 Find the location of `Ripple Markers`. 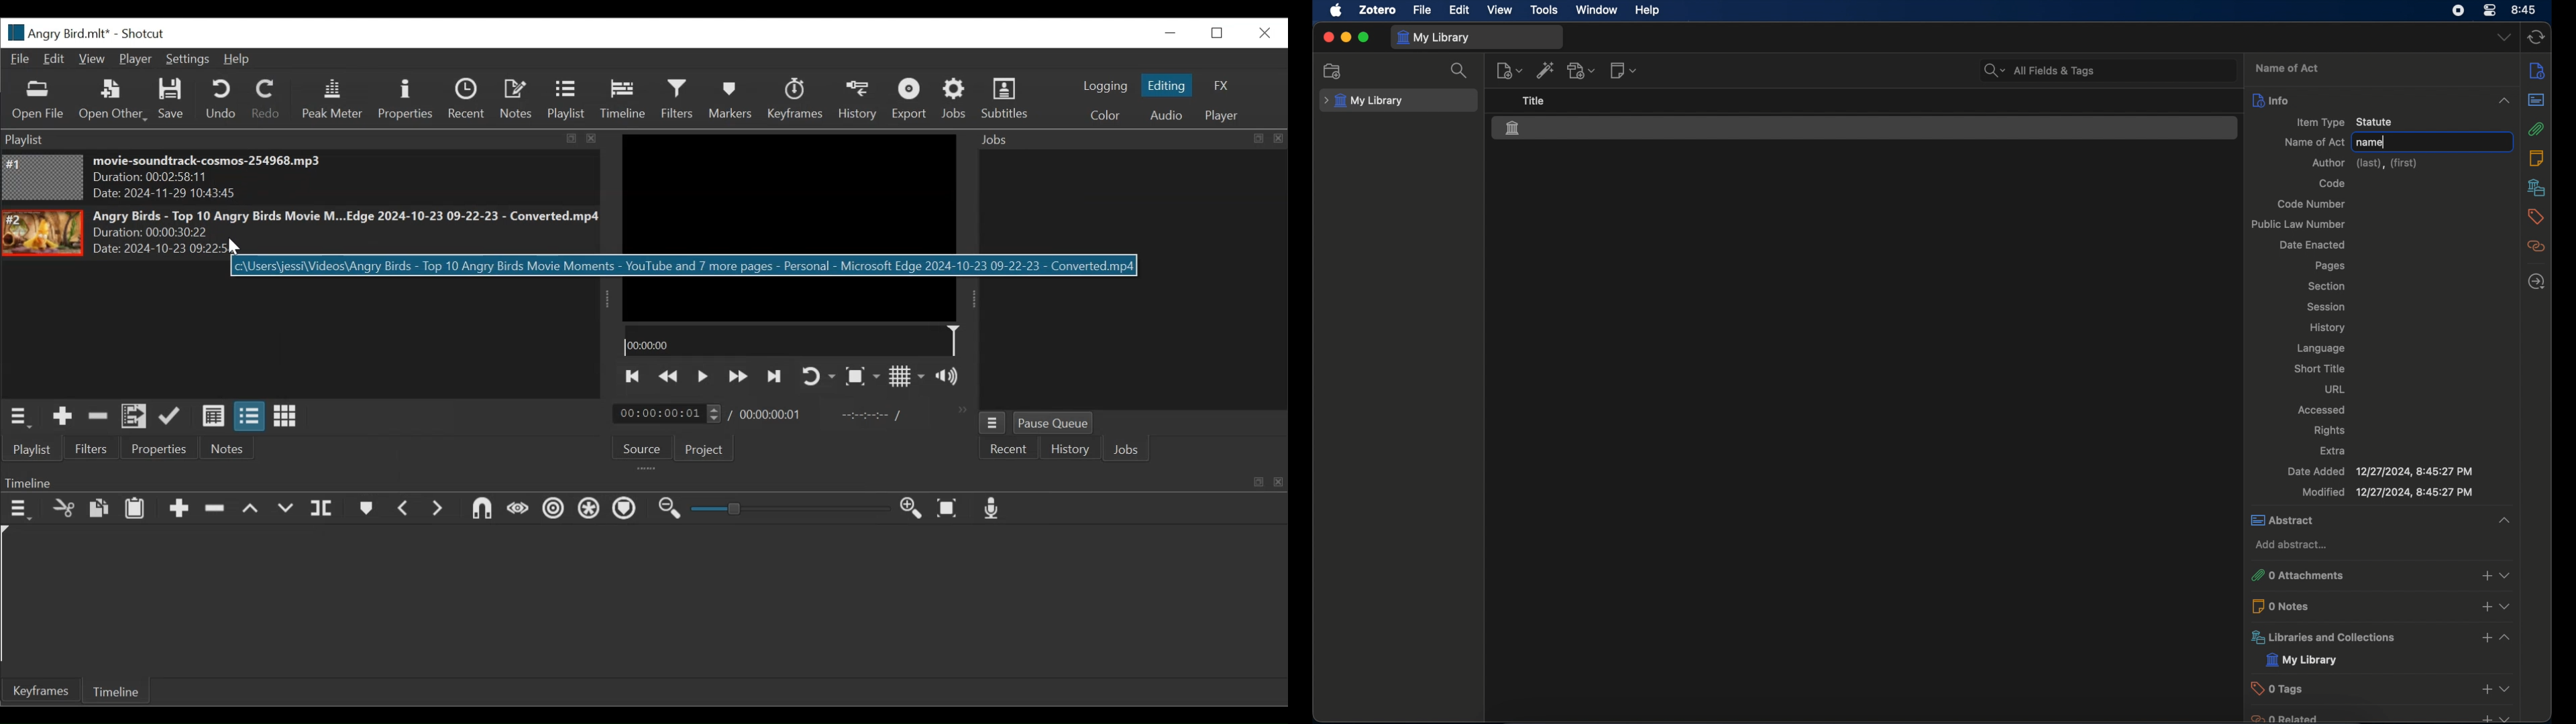

Ripple Markers is located at coordinates (625, 511).